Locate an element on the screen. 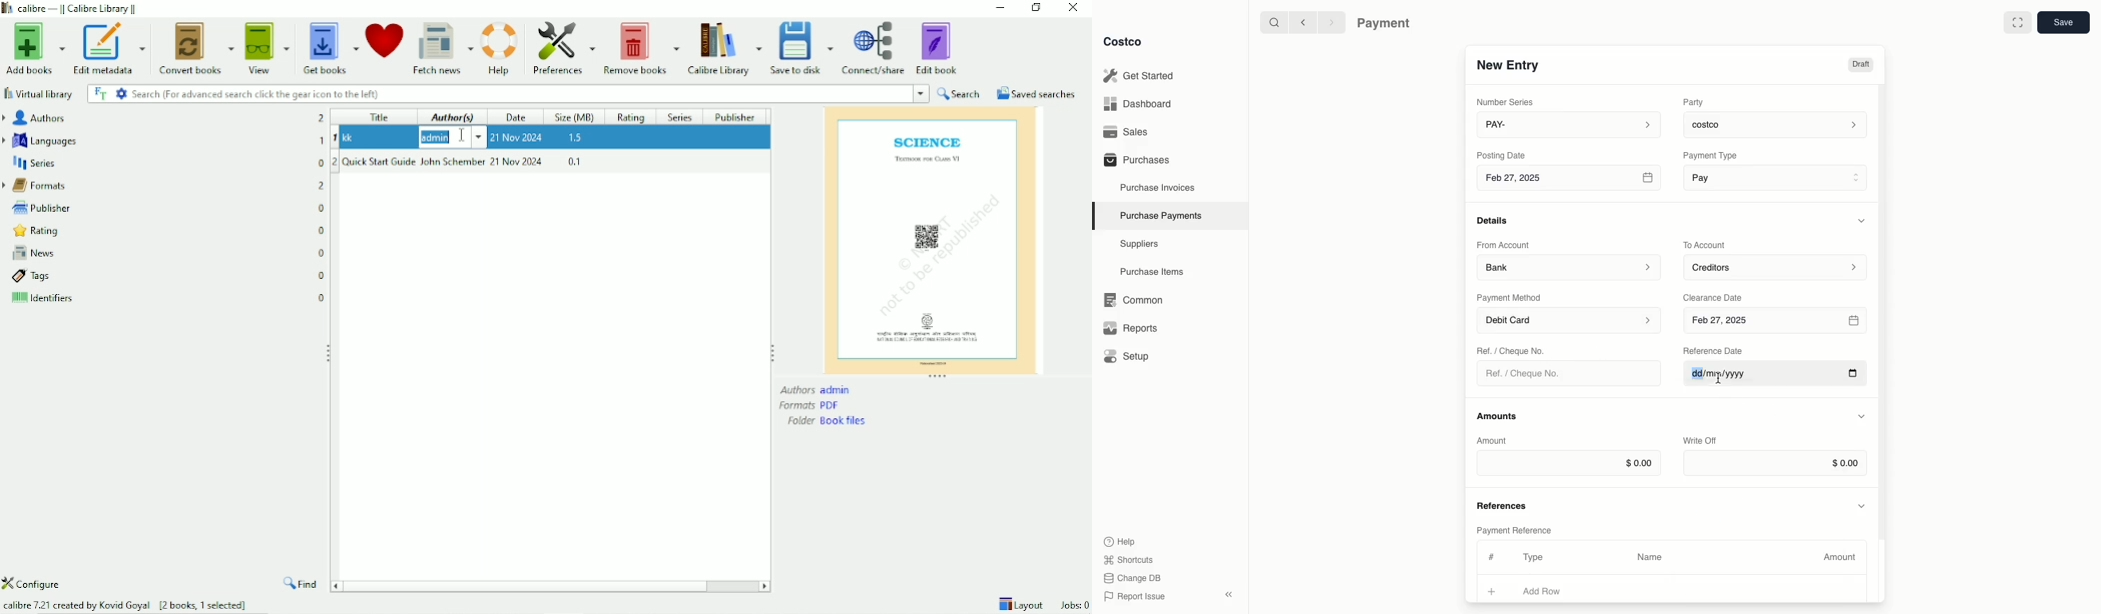 This screenshot has width=2128, height=616. To Account is located at coordinates (1706, 245).